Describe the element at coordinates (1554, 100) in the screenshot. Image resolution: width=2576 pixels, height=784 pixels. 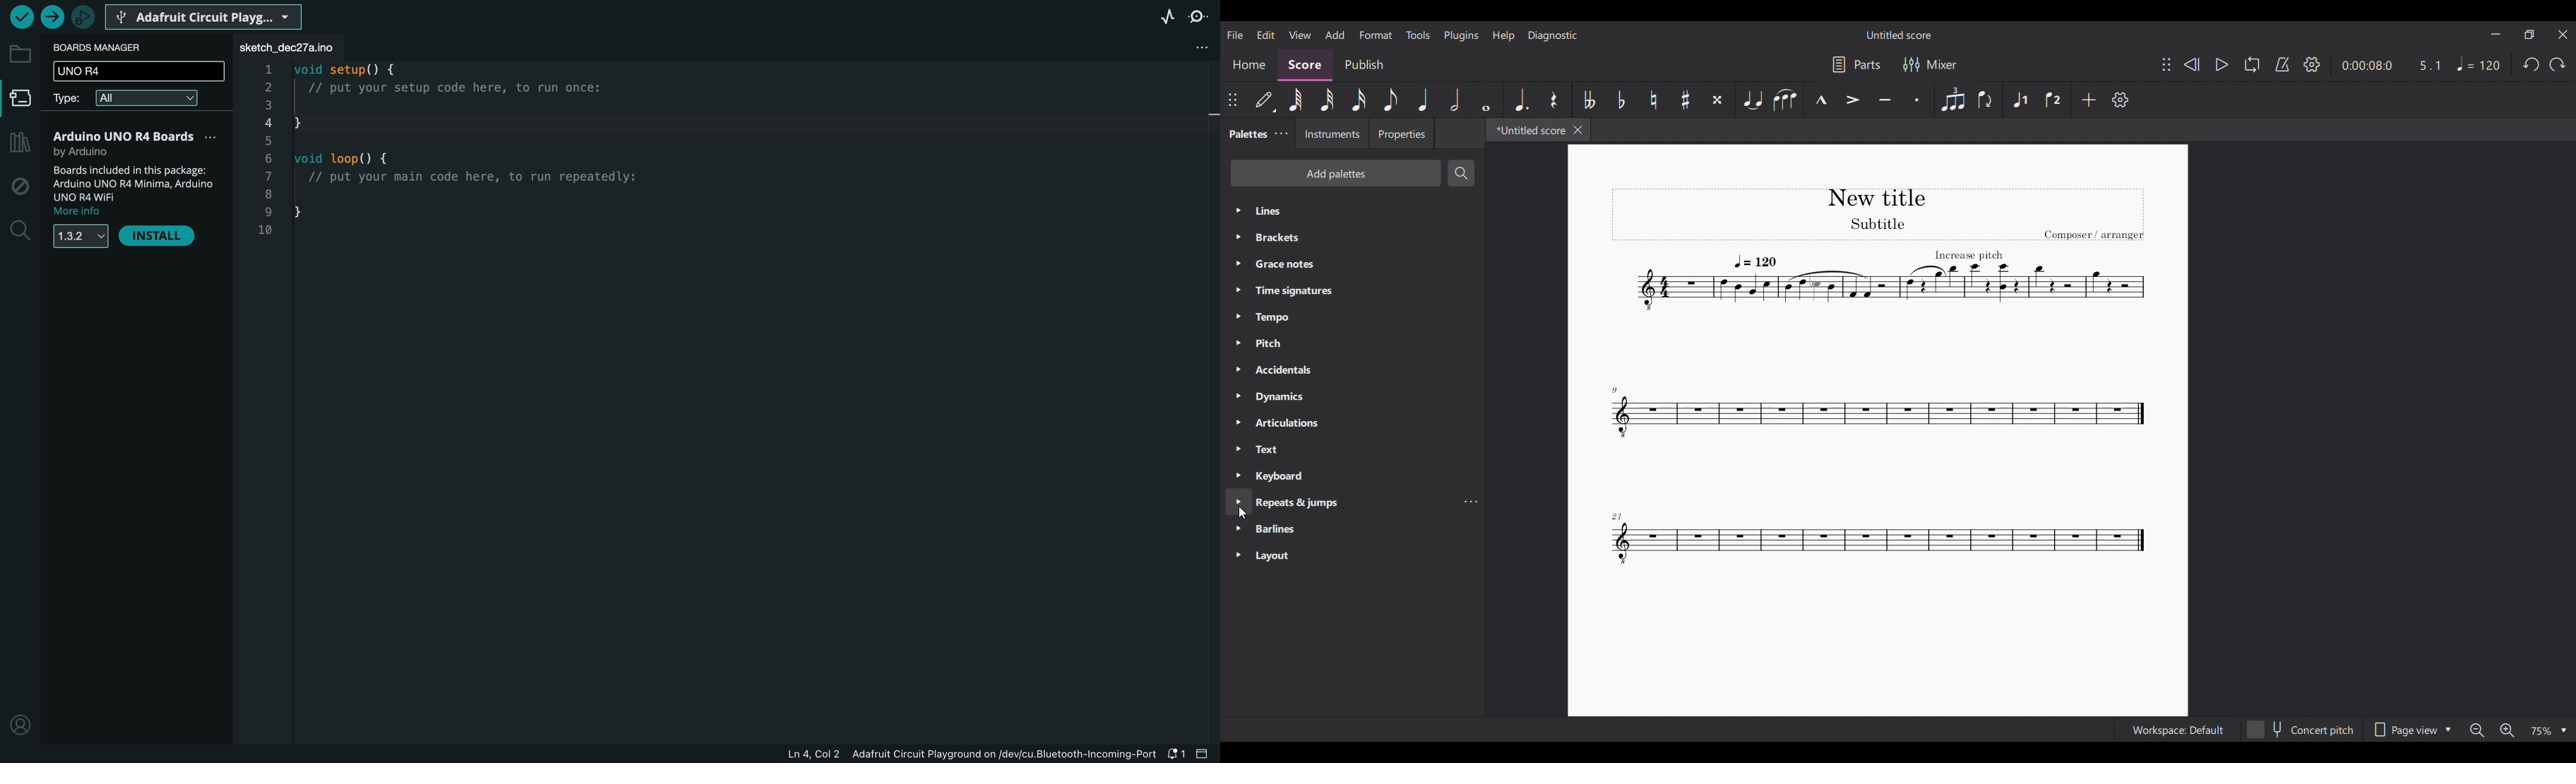
I see `Rest` at that location.